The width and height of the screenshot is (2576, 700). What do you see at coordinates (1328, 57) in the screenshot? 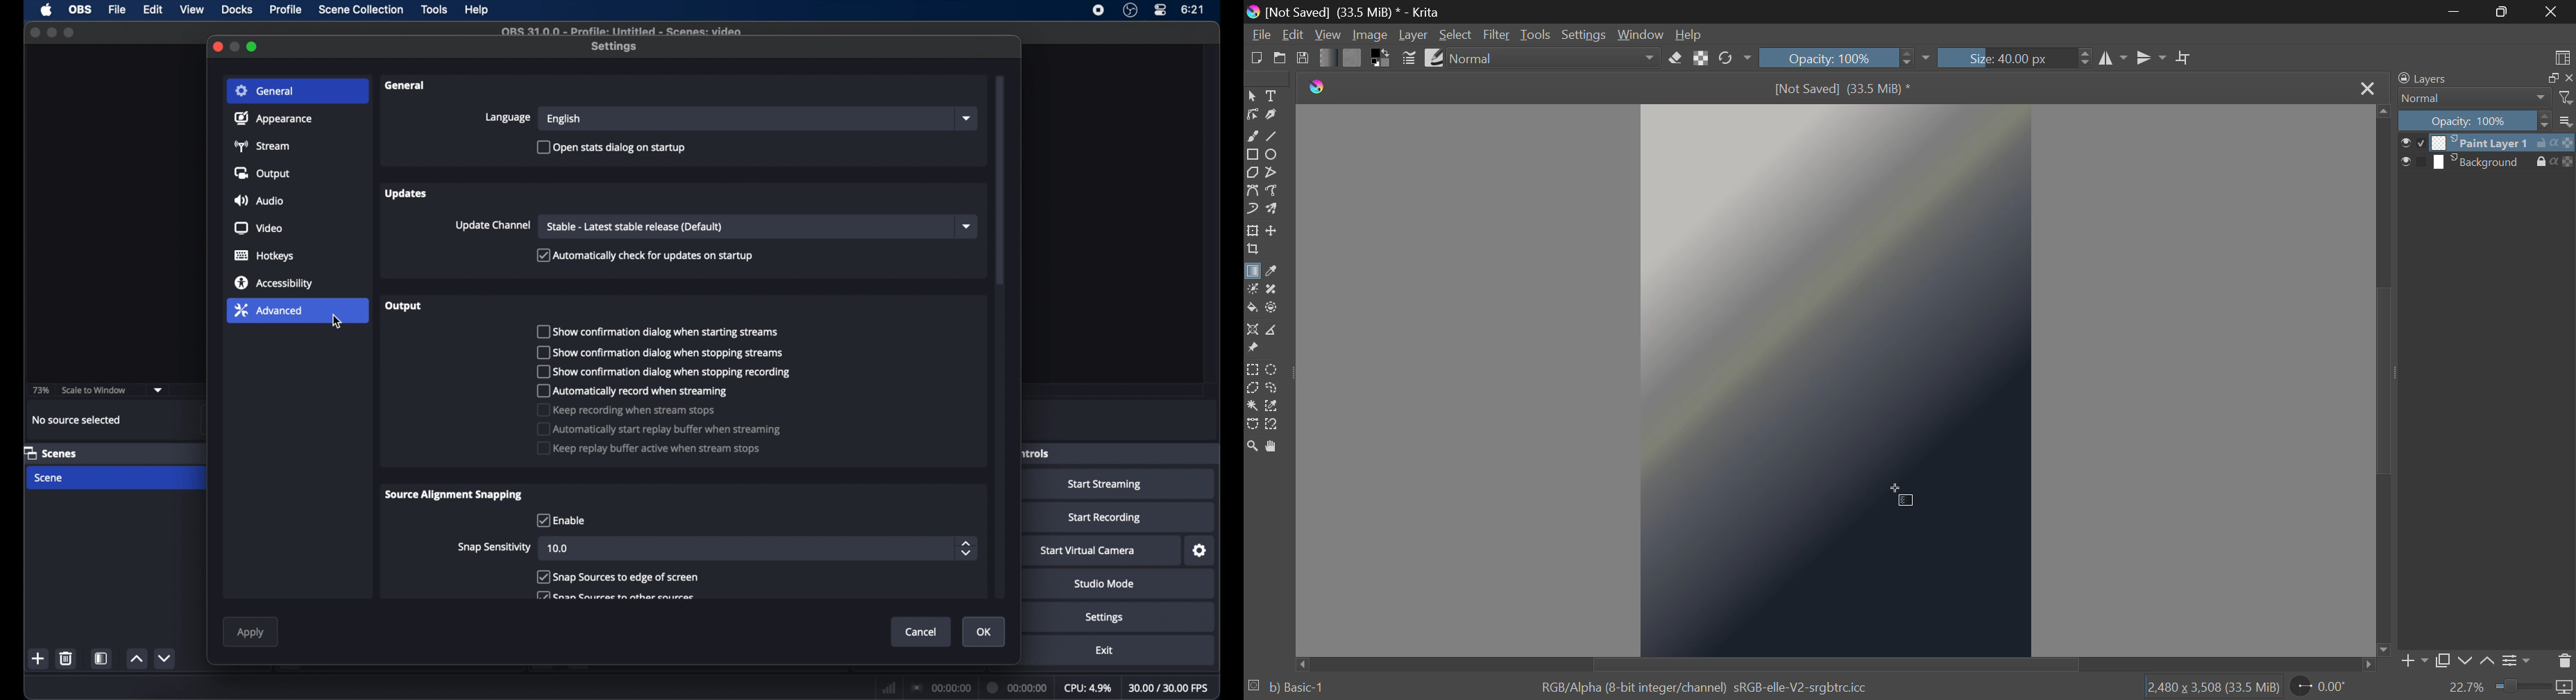
I see `Gradient` at bounding box center [1328, 57].